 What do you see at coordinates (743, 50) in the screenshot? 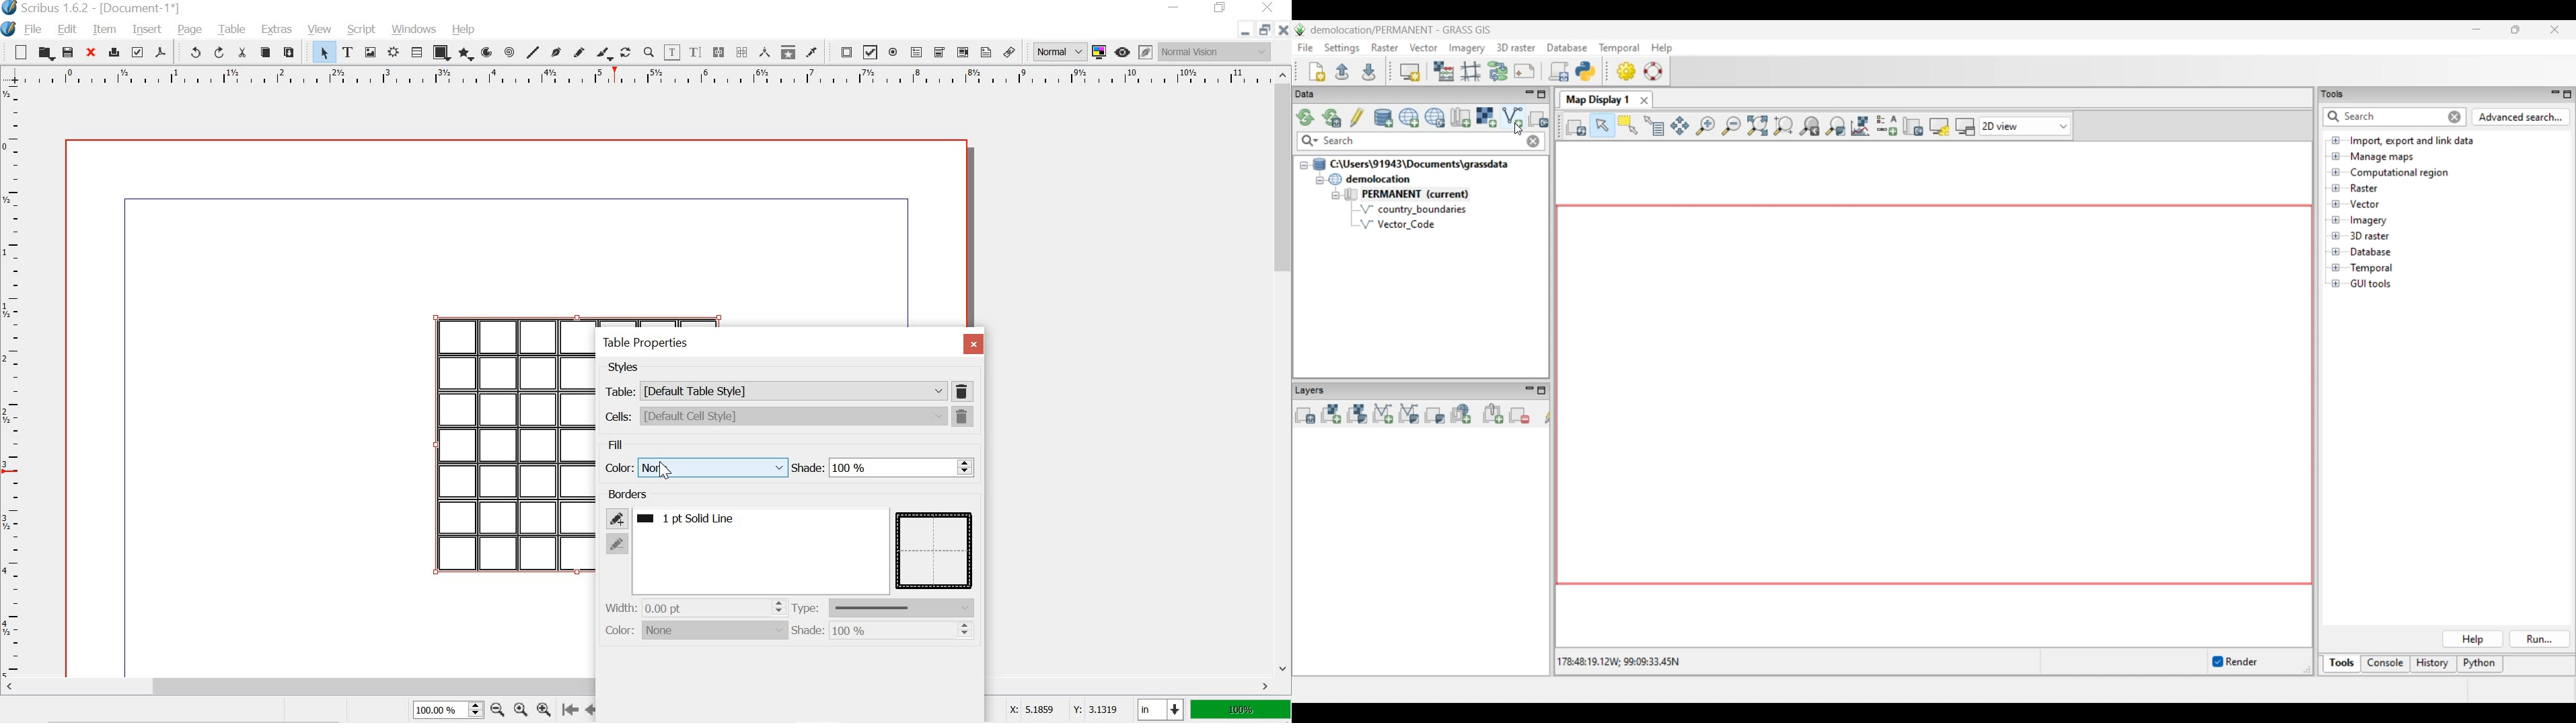
I see `unlink text frames` at bounding box center [743, 50].